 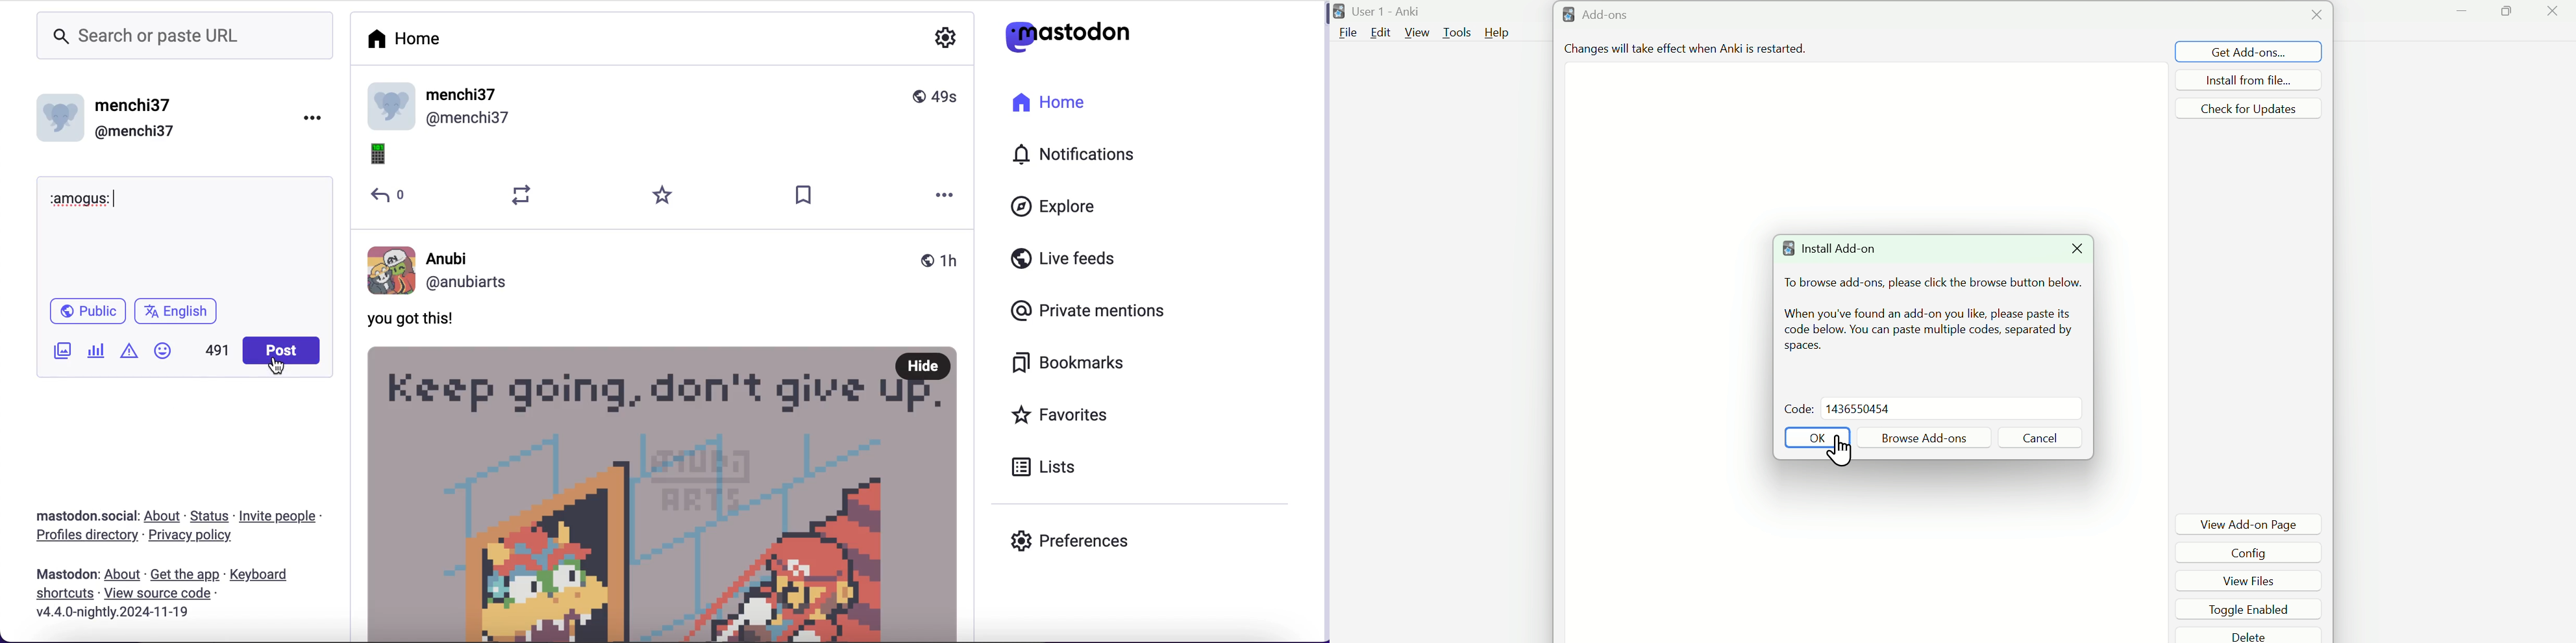 I want to click on user, so click(x=664, y=107).